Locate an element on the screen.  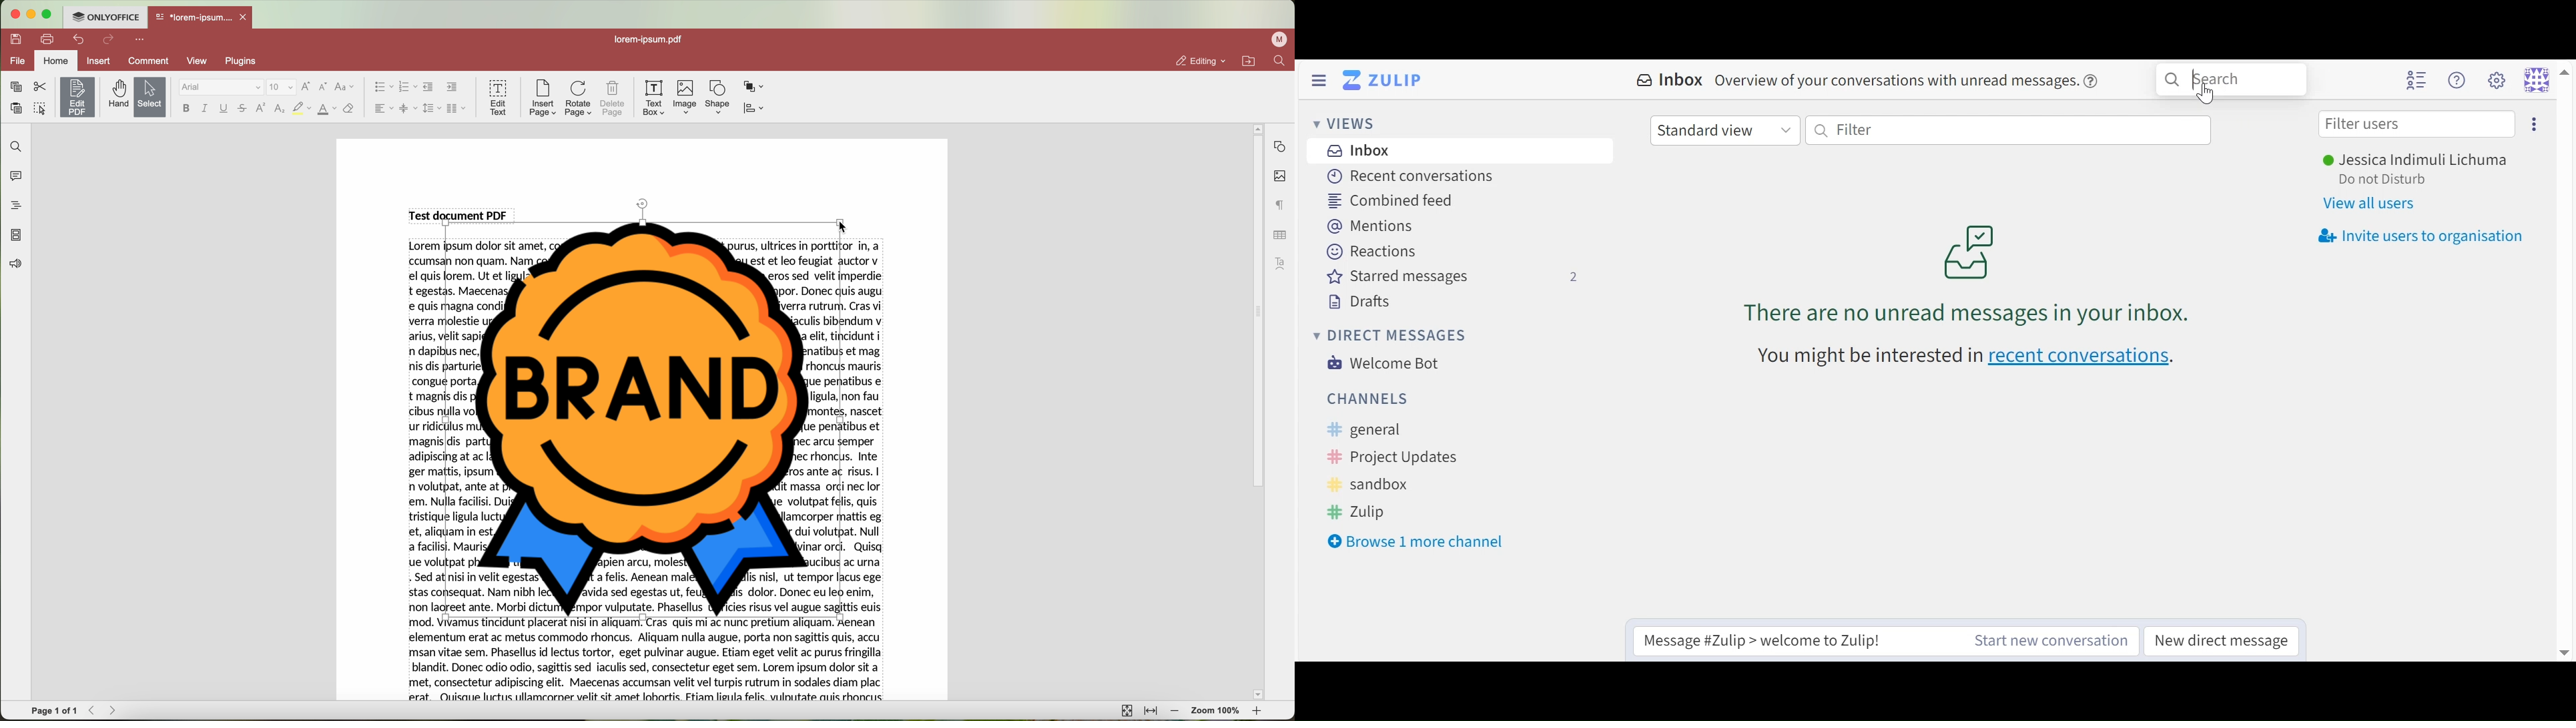
fit to width is located at coordinates (1151, 711).